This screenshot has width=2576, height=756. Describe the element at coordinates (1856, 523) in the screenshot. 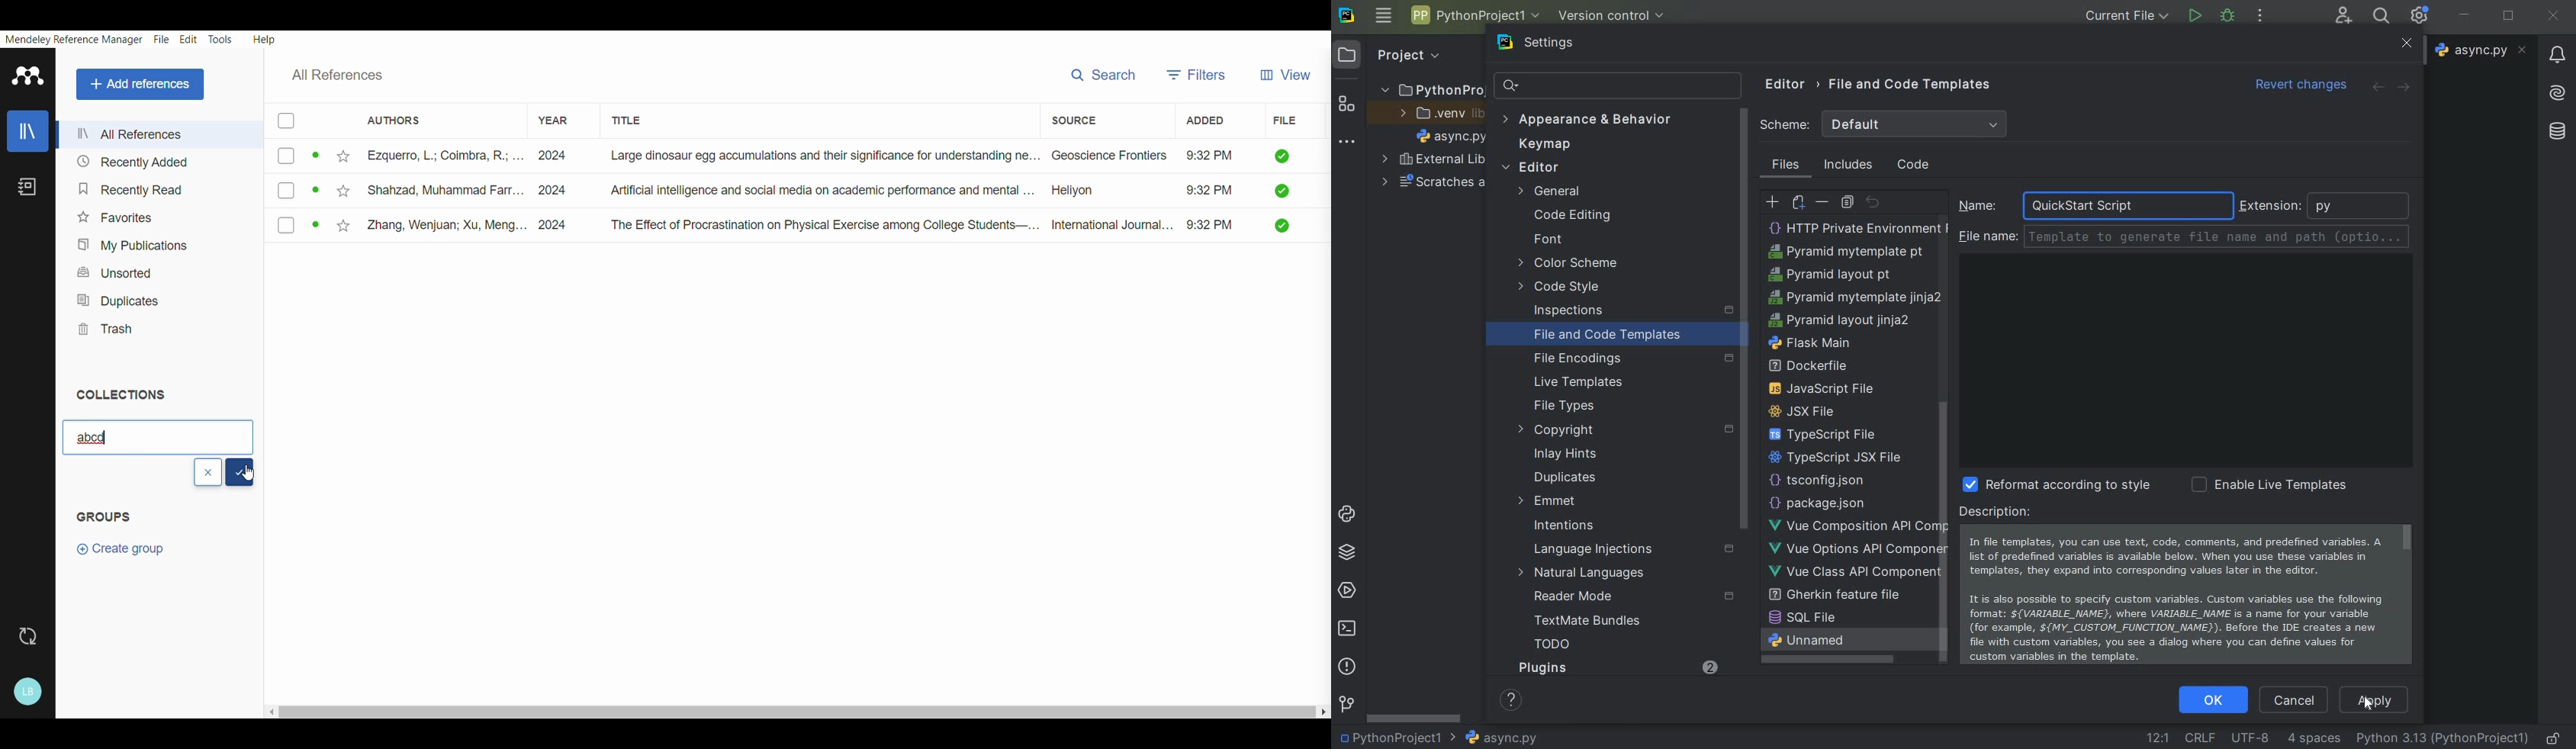

I see `http public environment` at that location.